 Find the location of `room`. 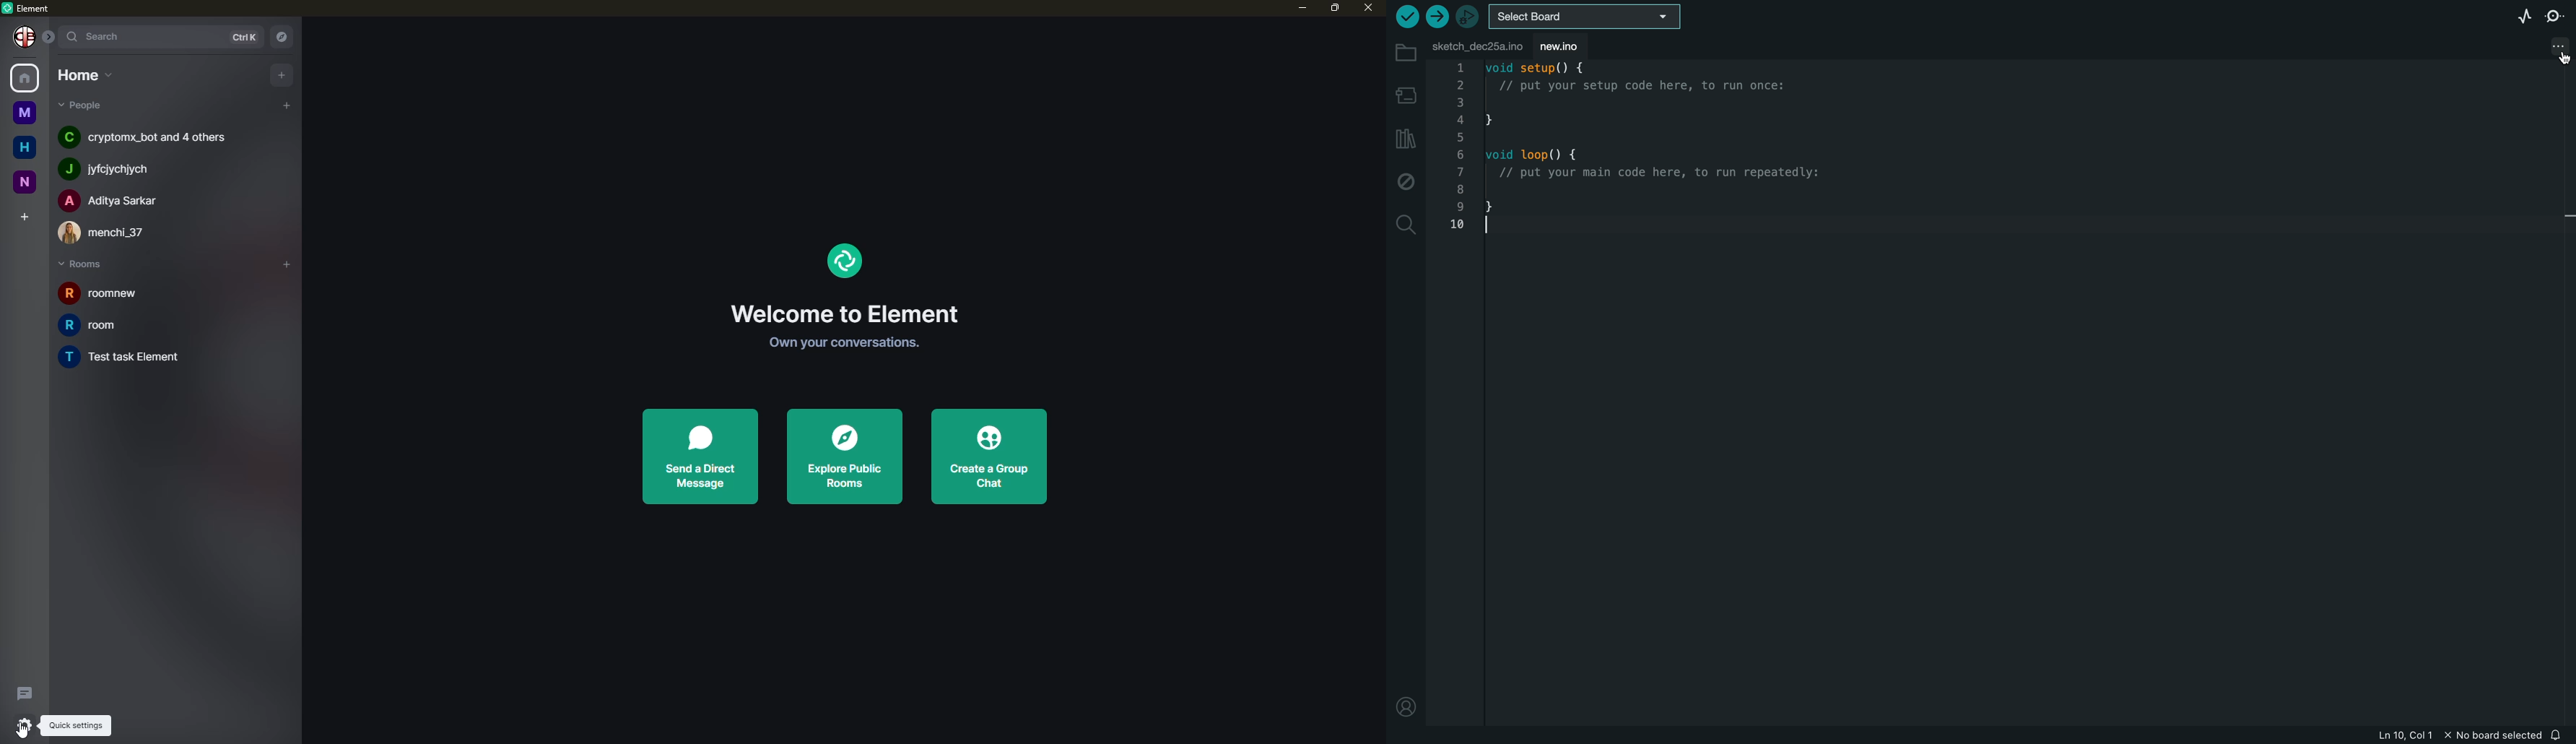

room is located at coordinates (92, 325).